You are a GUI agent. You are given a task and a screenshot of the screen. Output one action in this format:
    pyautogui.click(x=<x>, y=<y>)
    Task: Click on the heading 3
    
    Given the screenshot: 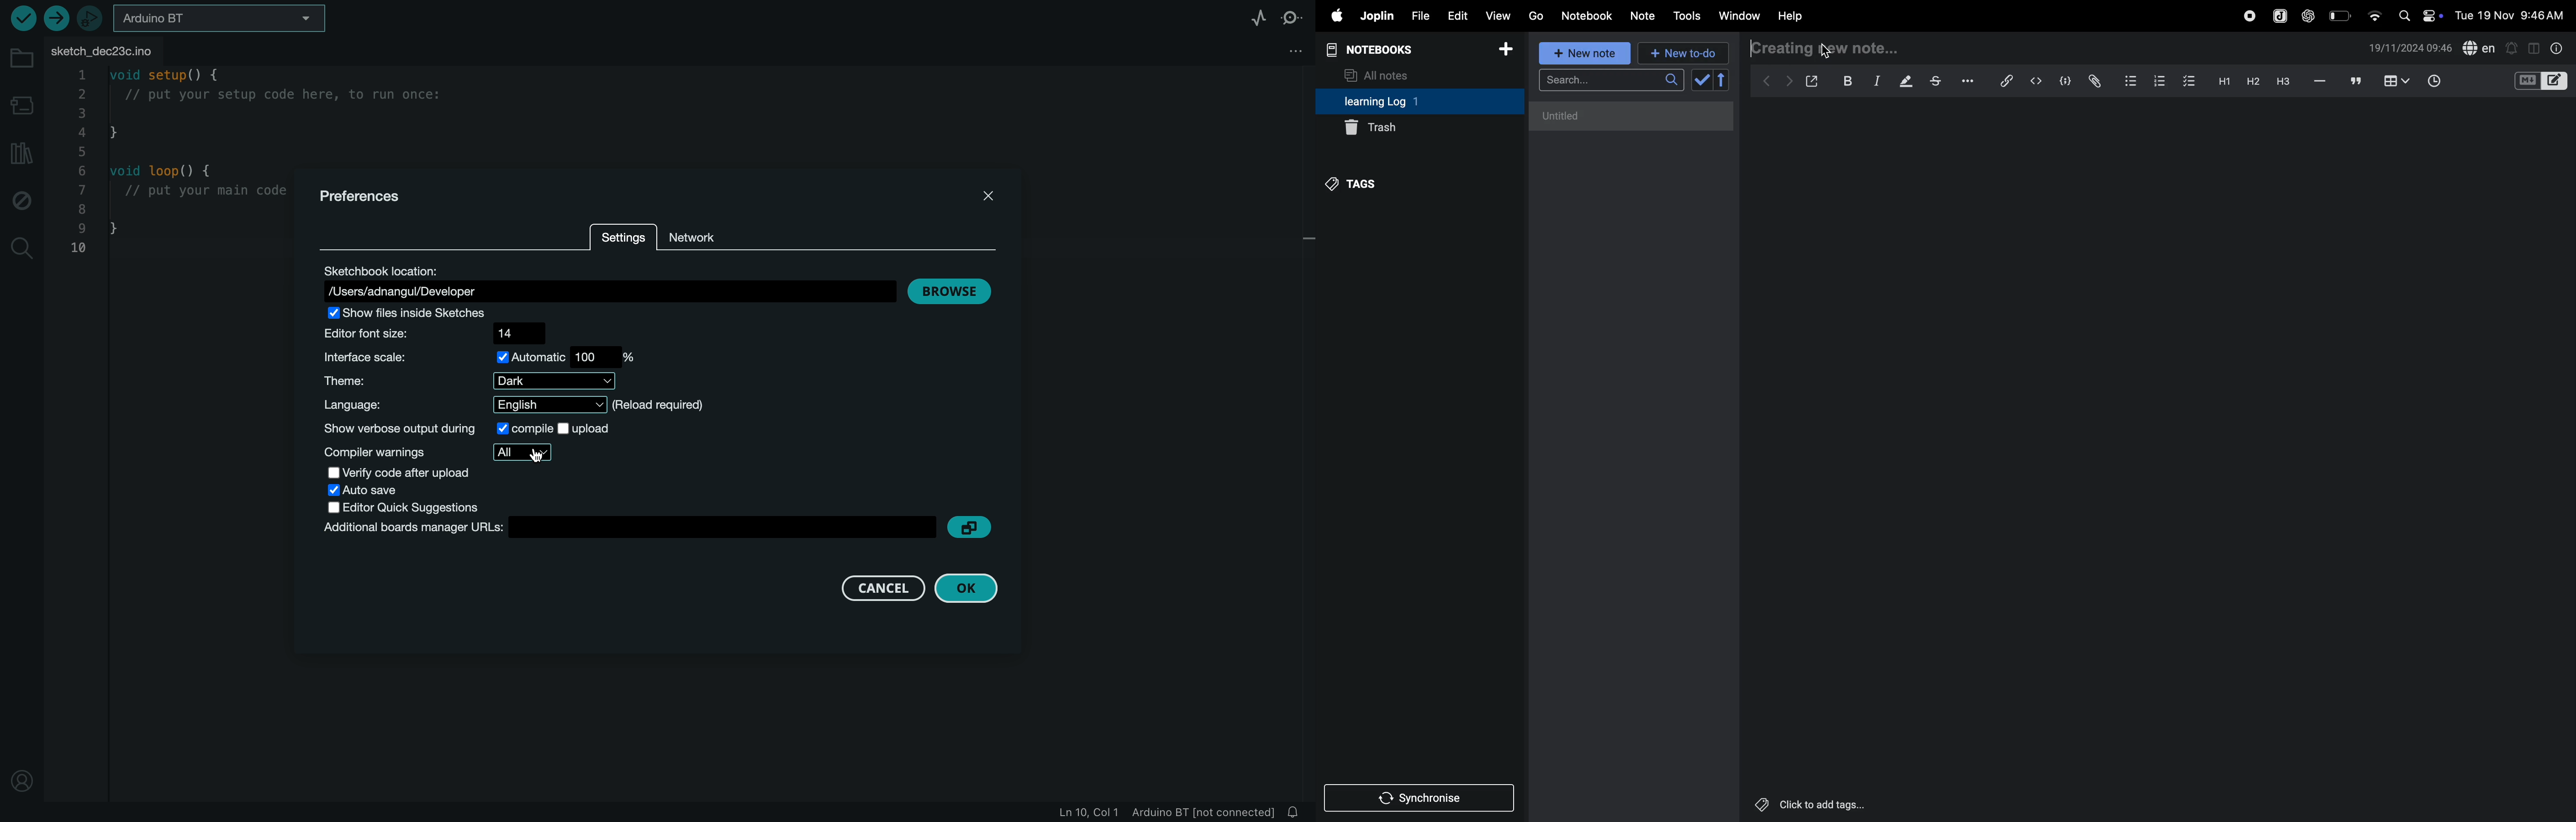 What is the action you would take?
    pyautogui.click(x=2283, y=82)
    